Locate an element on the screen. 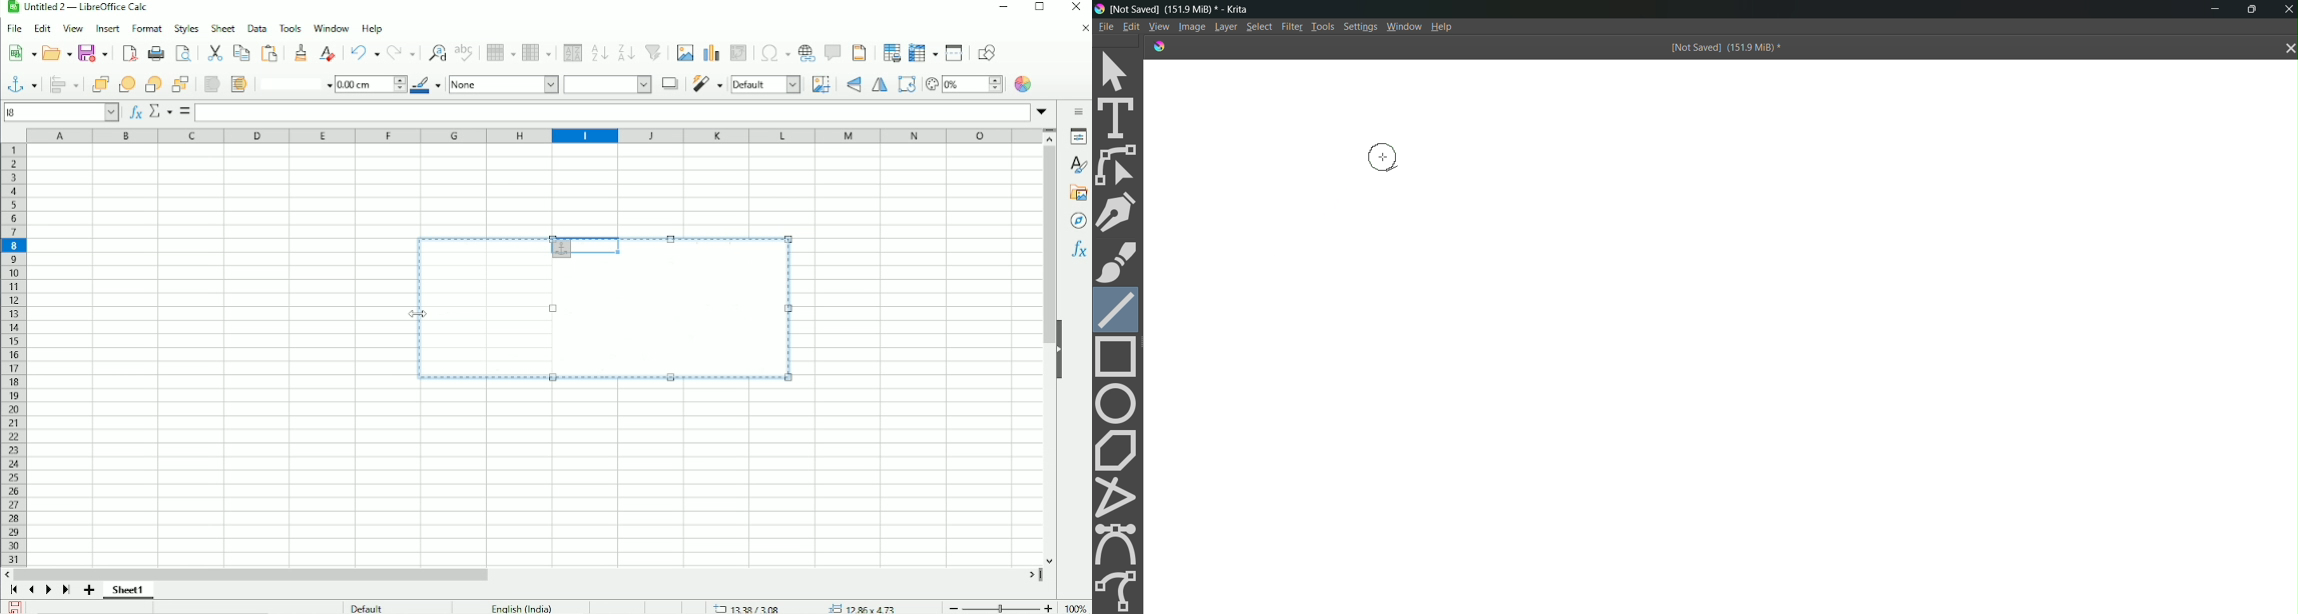 Image resolution: width=2324 pixels, height=616 pixels. Styles is located at coordinates (1076, 164).